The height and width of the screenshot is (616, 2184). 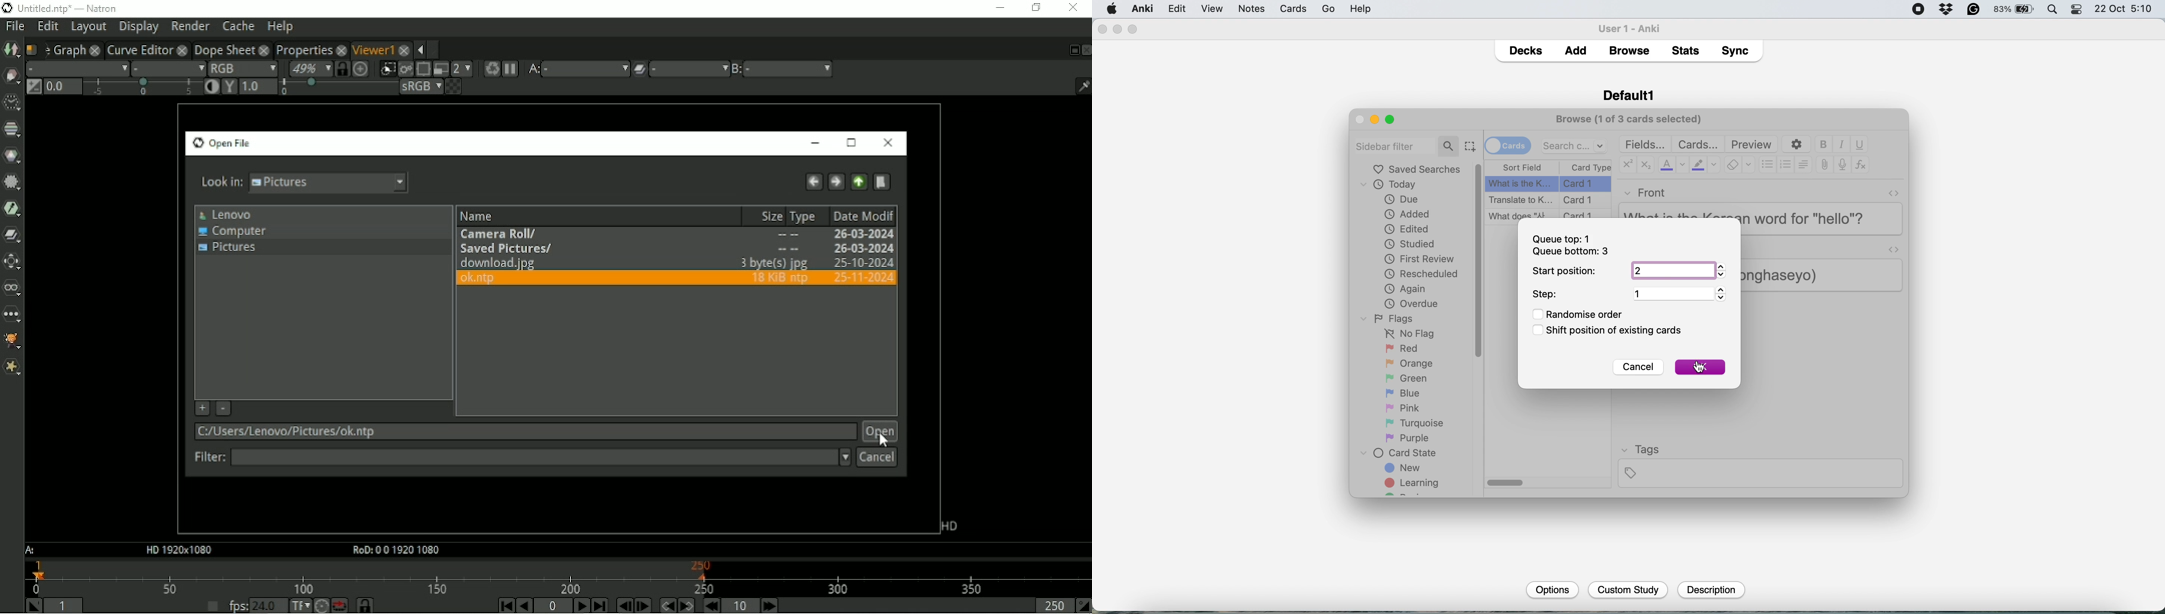 What do you see at coordinates (1673, 165) in the screenshot?
I see `text color` at bounding box center [1673, 165].